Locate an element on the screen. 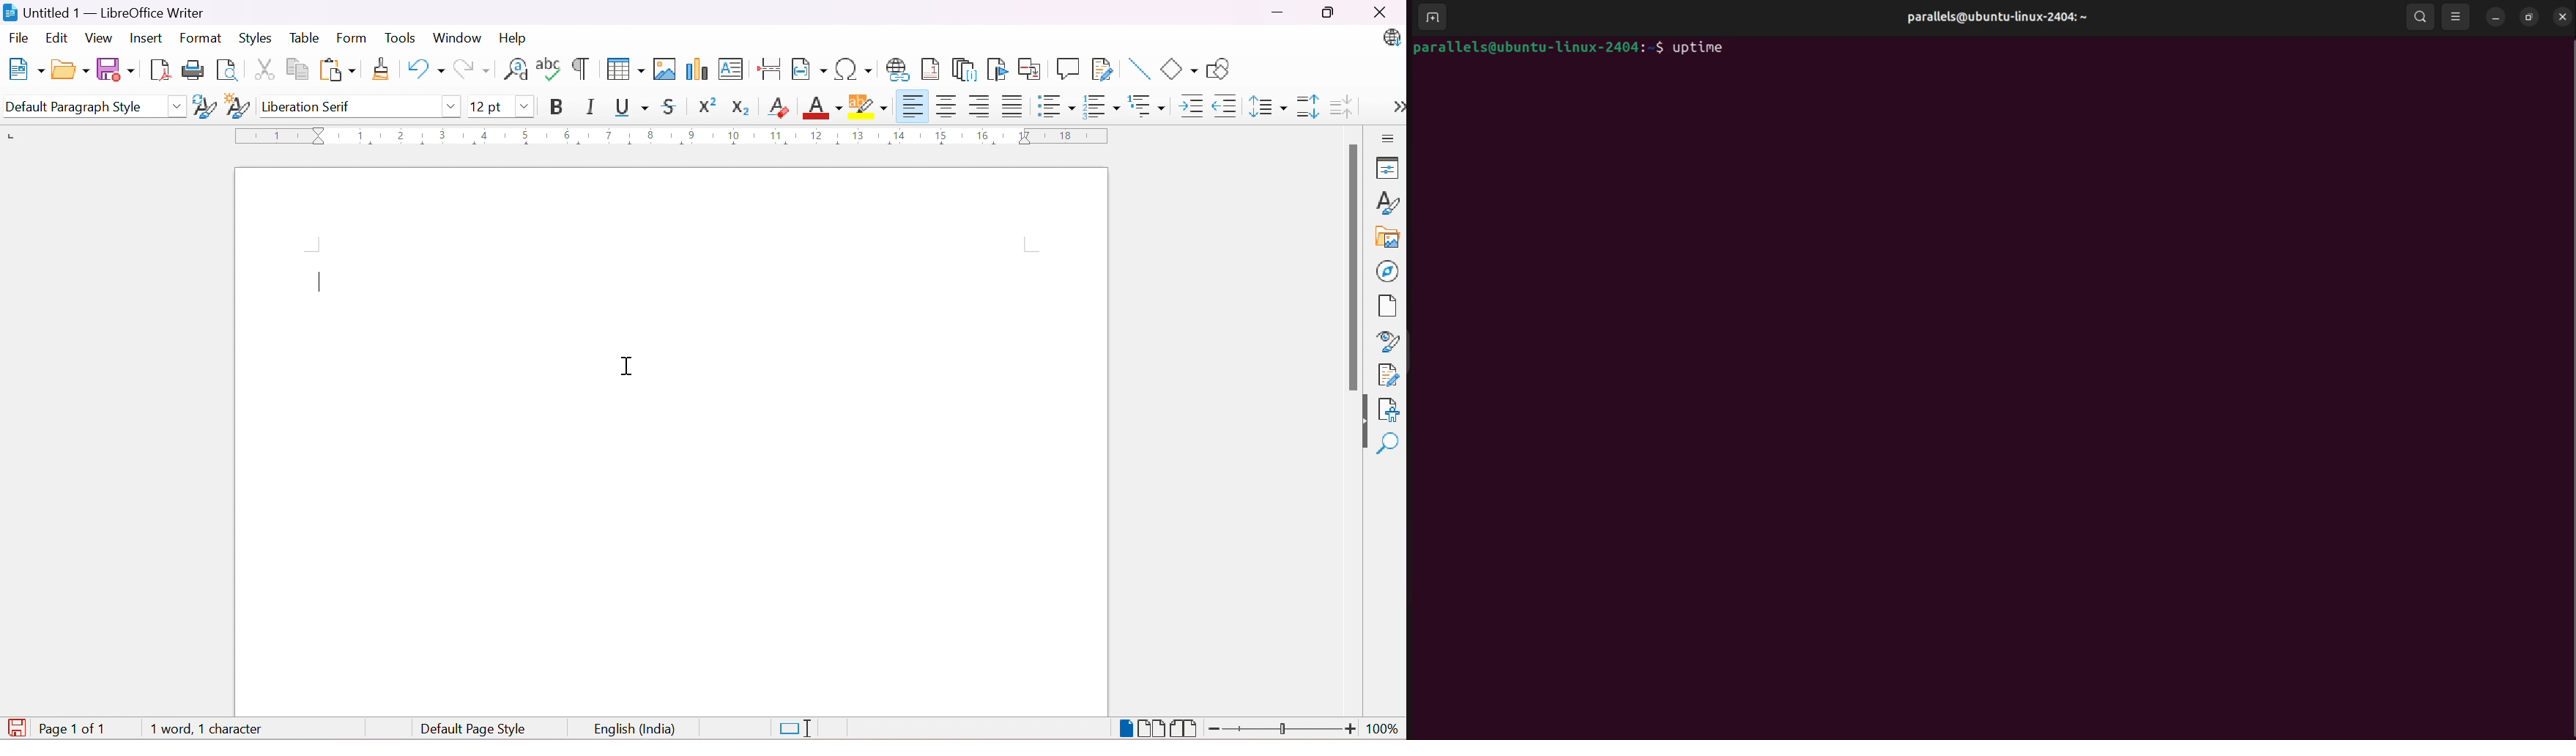 This screenshot has width=2576, height=756. Help is located at coordinates (513, 37).